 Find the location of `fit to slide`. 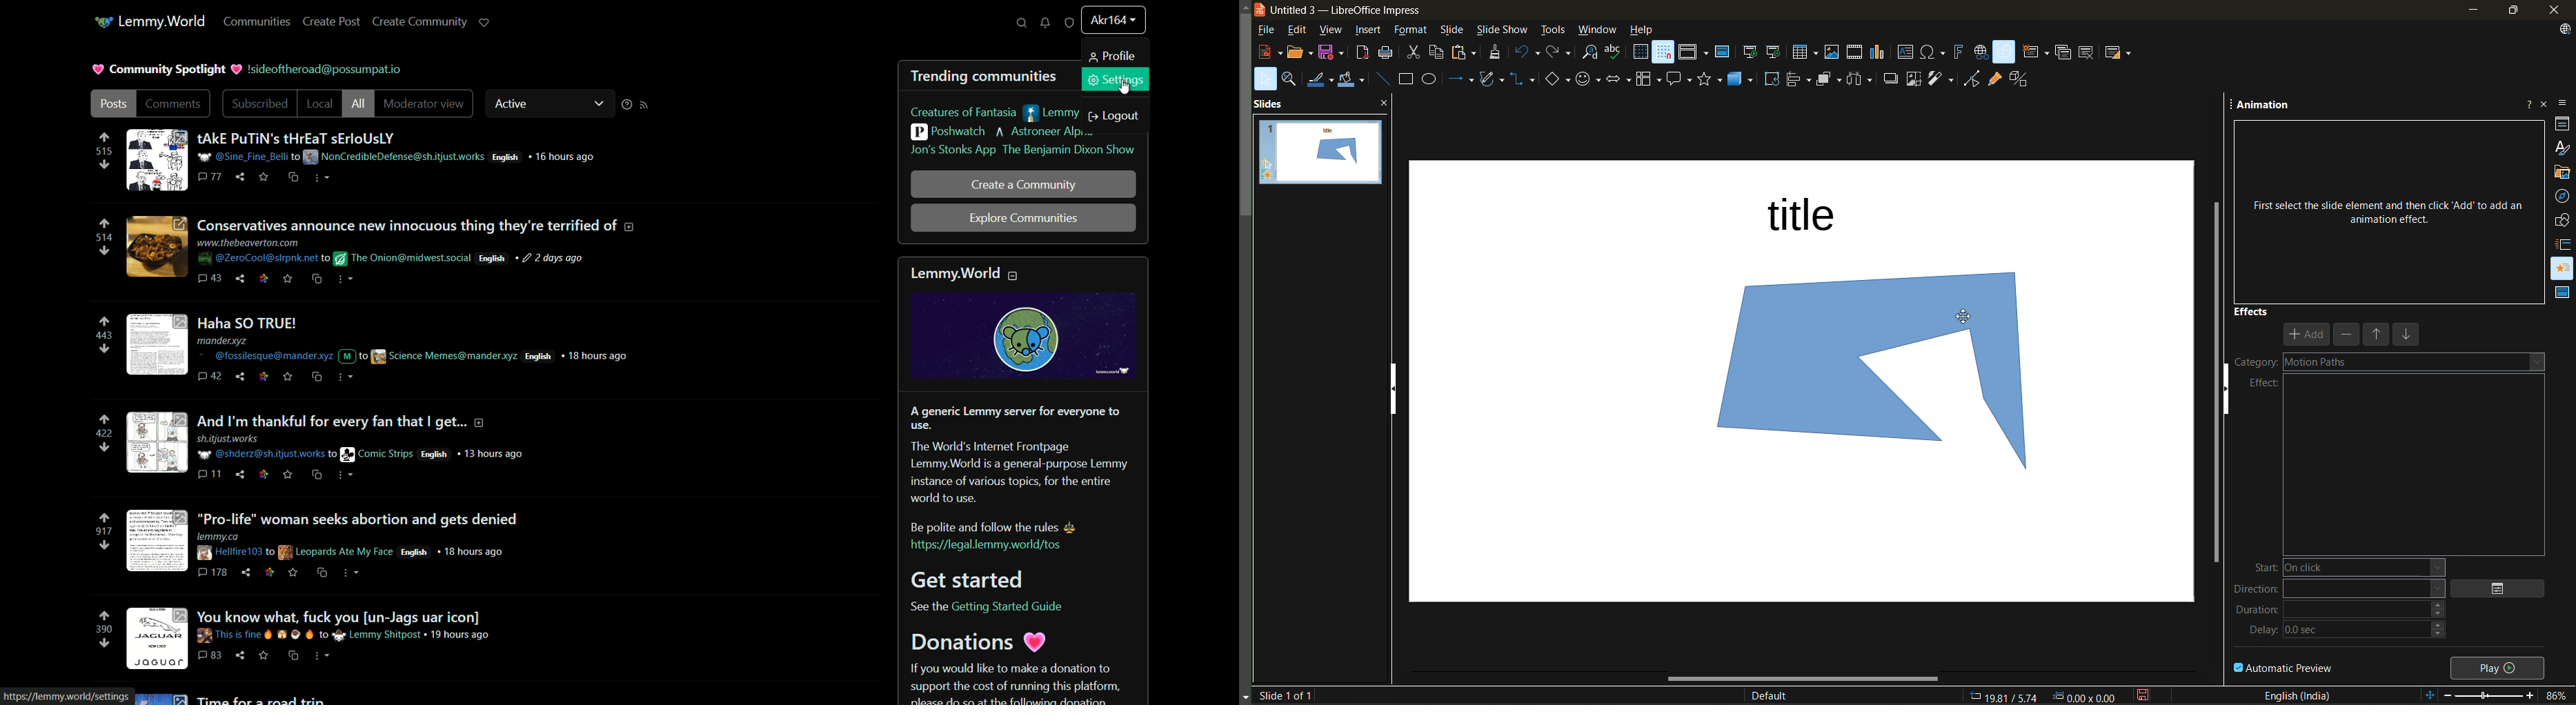

fit to slide is located at coordinates (2427, 693).